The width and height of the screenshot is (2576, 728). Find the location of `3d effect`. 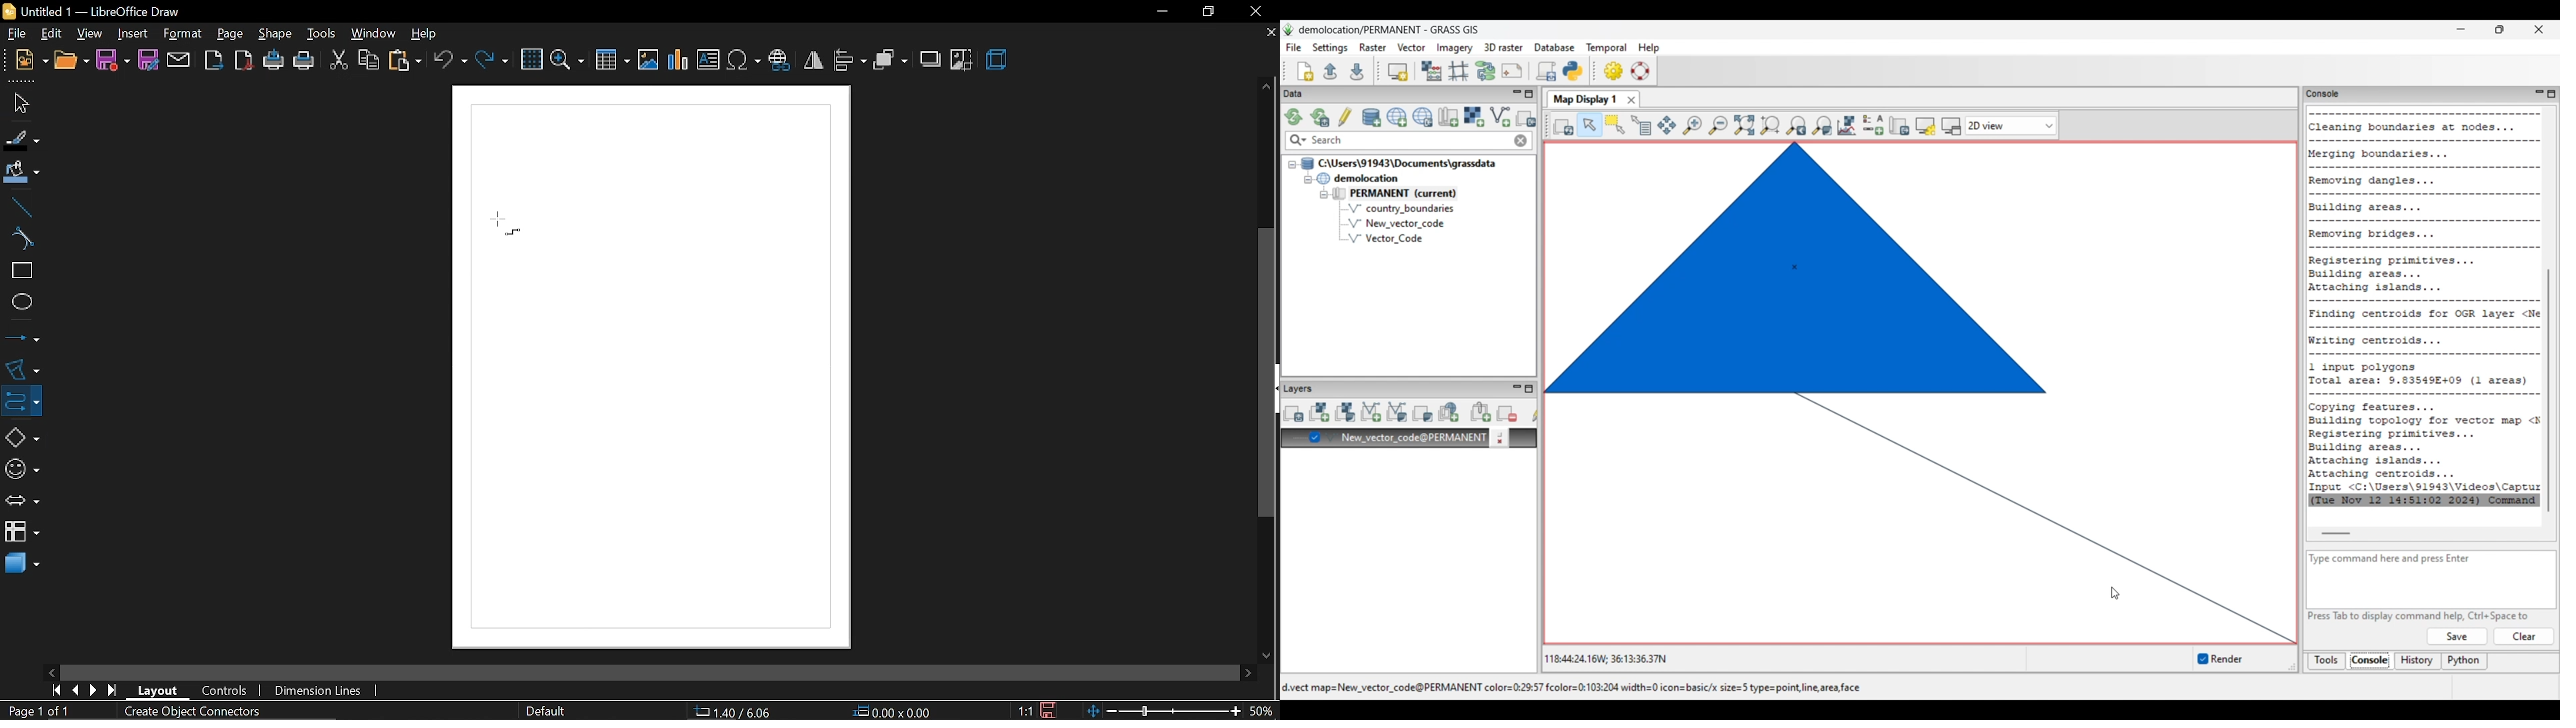

3d effect is located at coordinates (997, 62).